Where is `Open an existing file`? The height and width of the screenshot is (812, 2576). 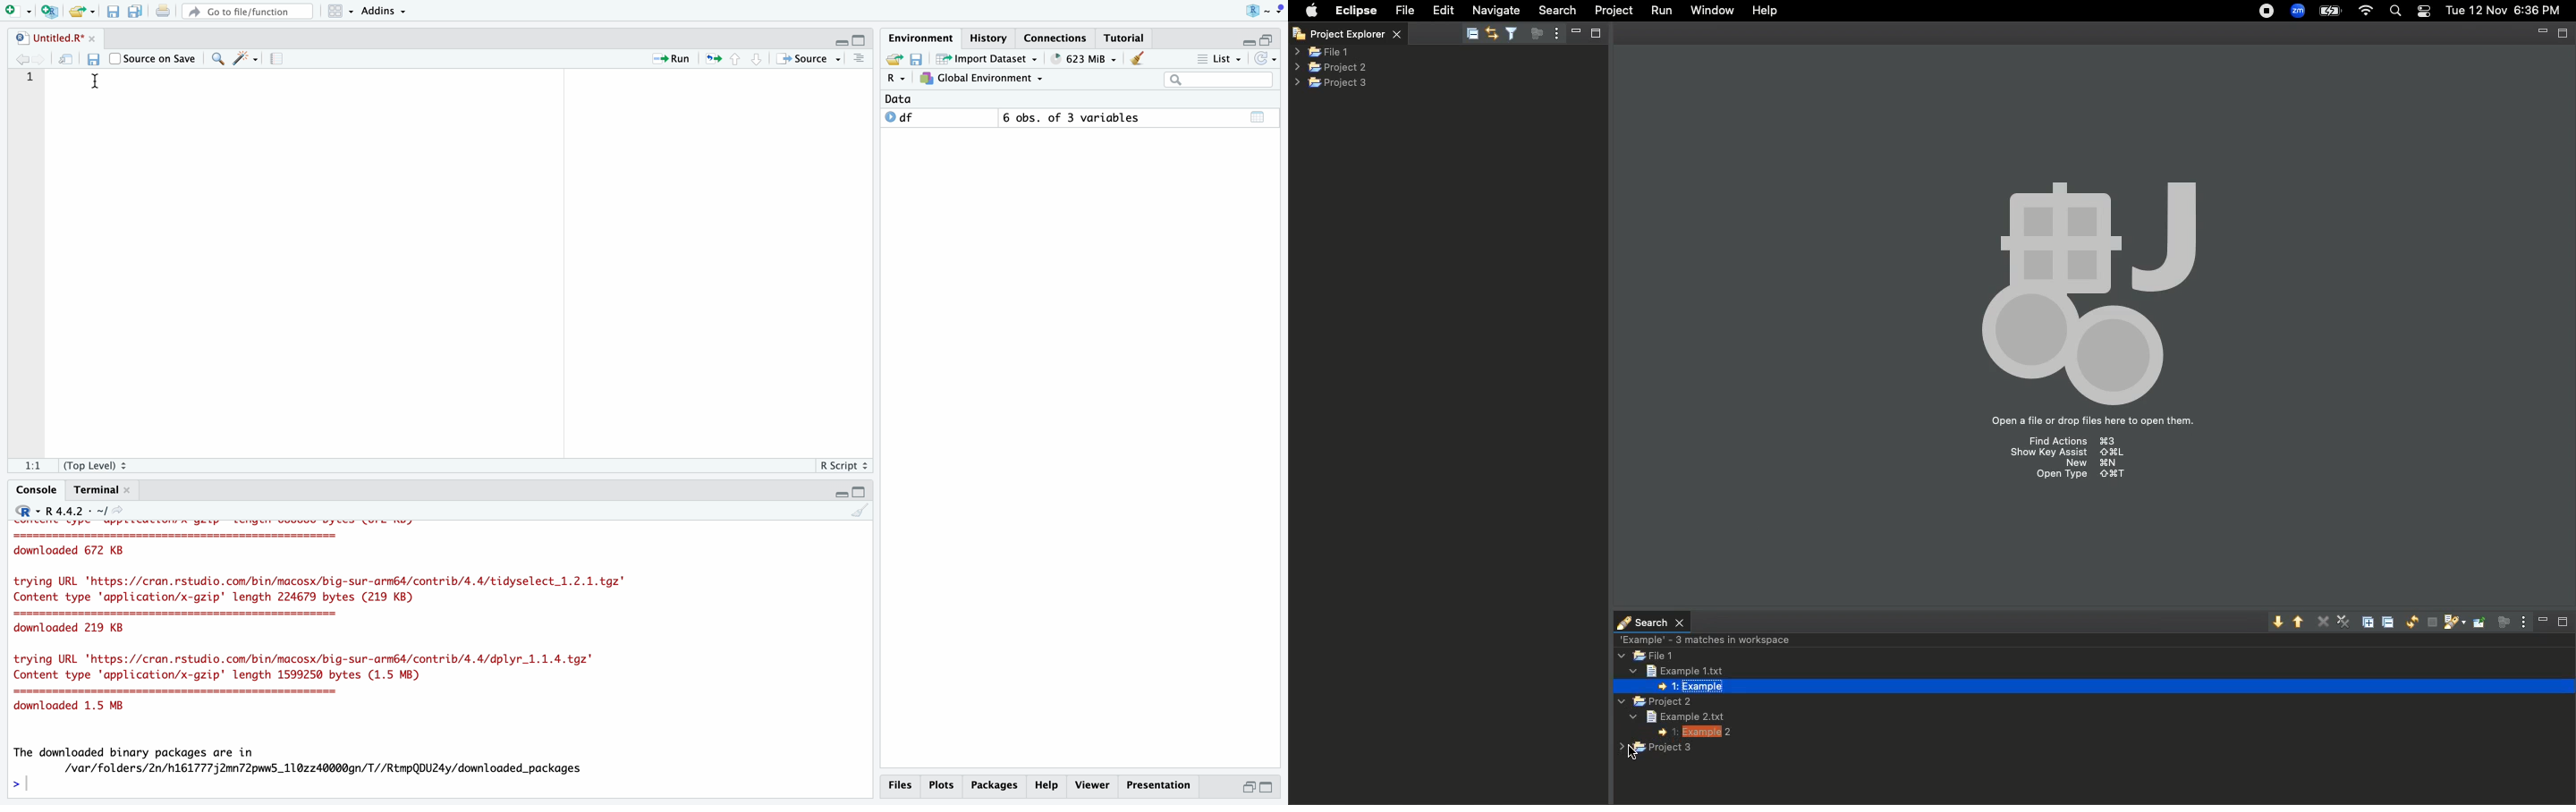
Open an existing file is located at coordinates (82, 10).